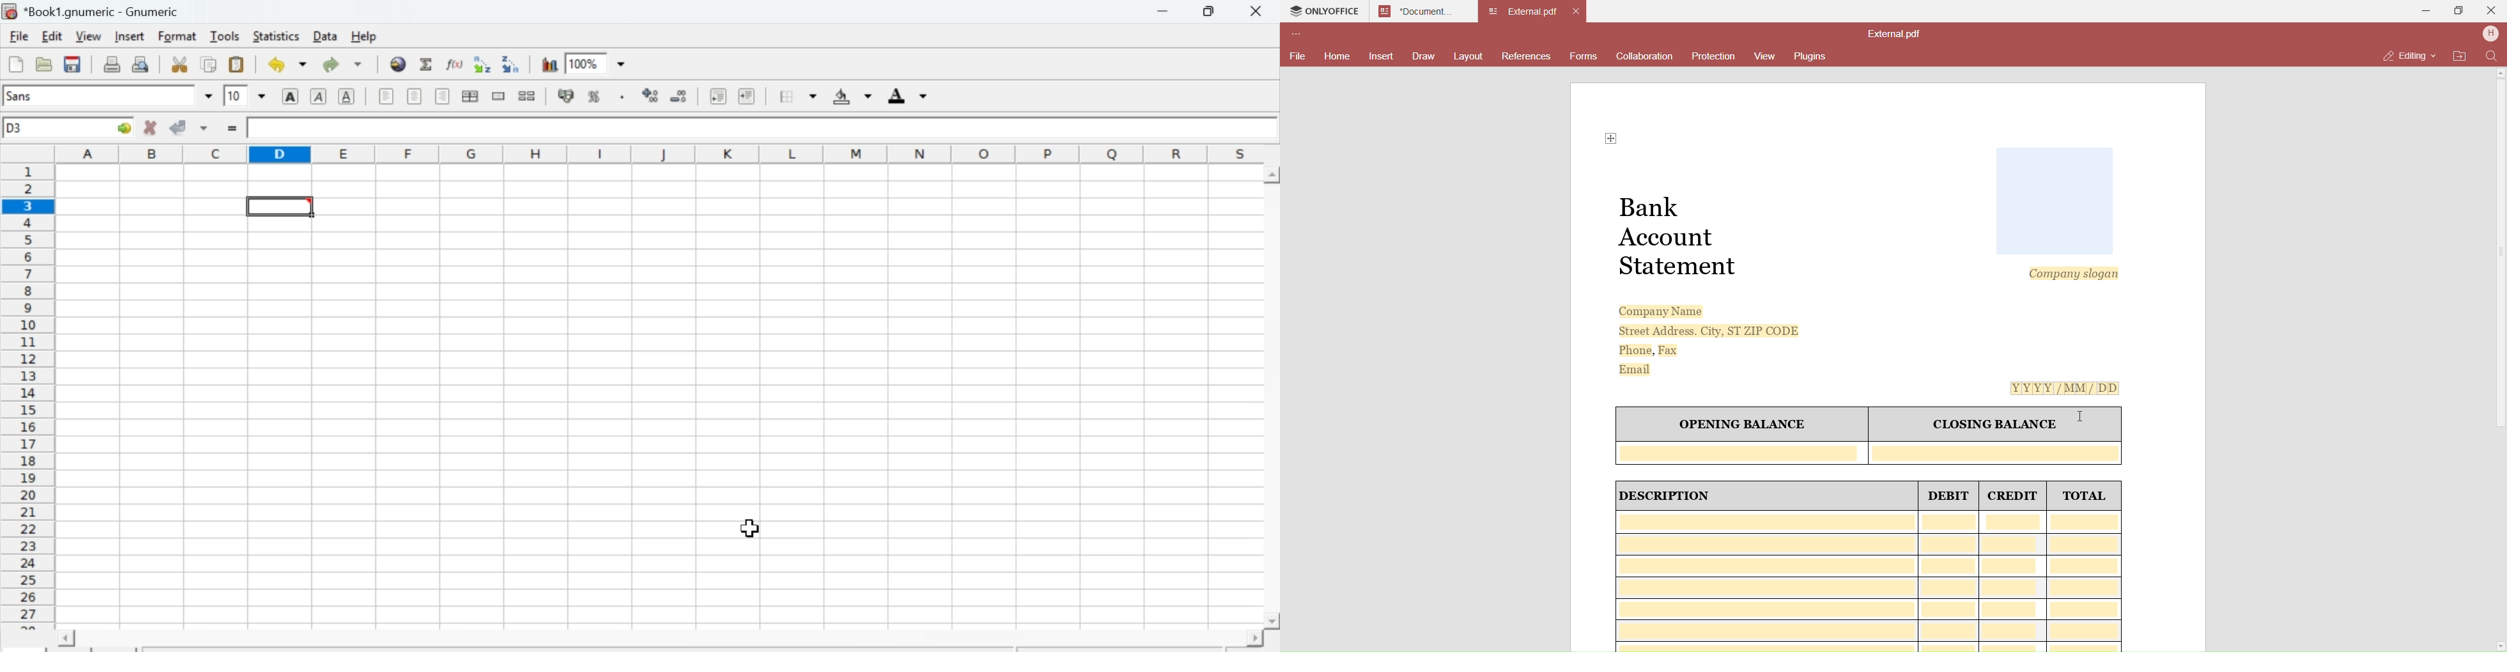  I want to click on Accept change, so click(177, 127).